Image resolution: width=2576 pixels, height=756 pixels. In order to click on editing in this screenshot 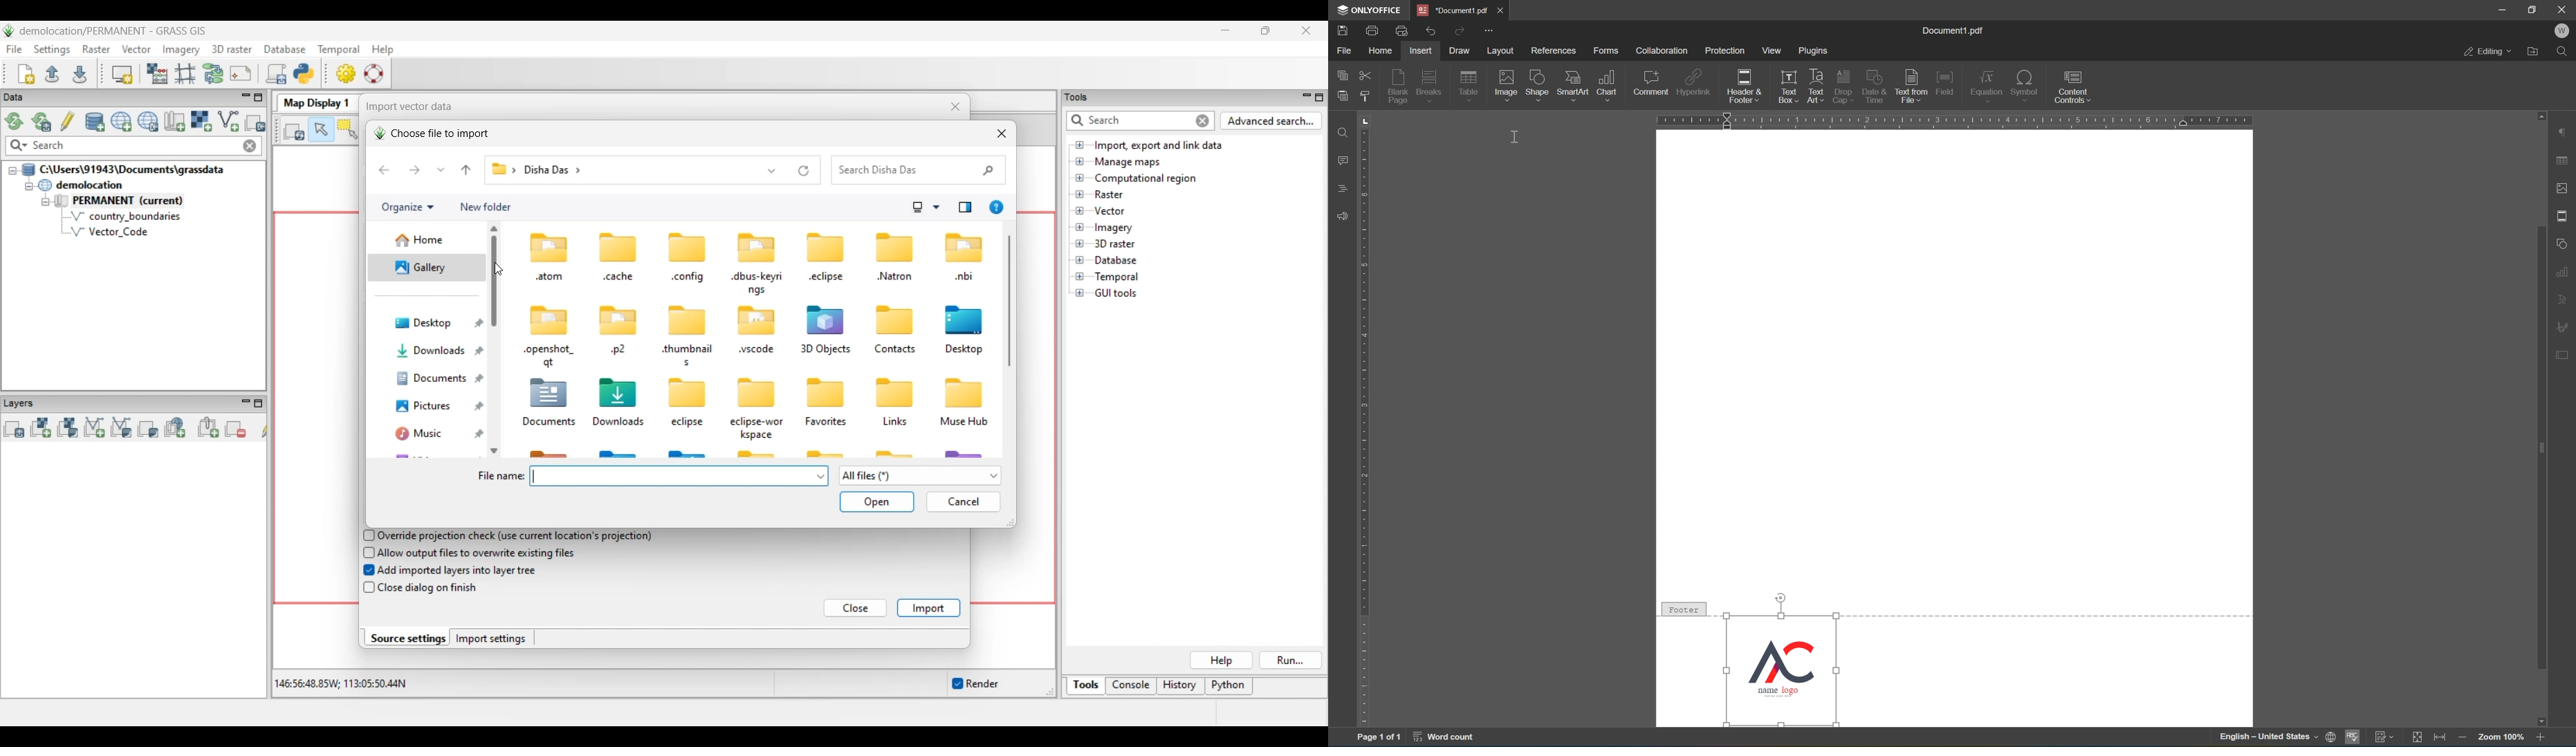, I will do `click(2488, 50)`.